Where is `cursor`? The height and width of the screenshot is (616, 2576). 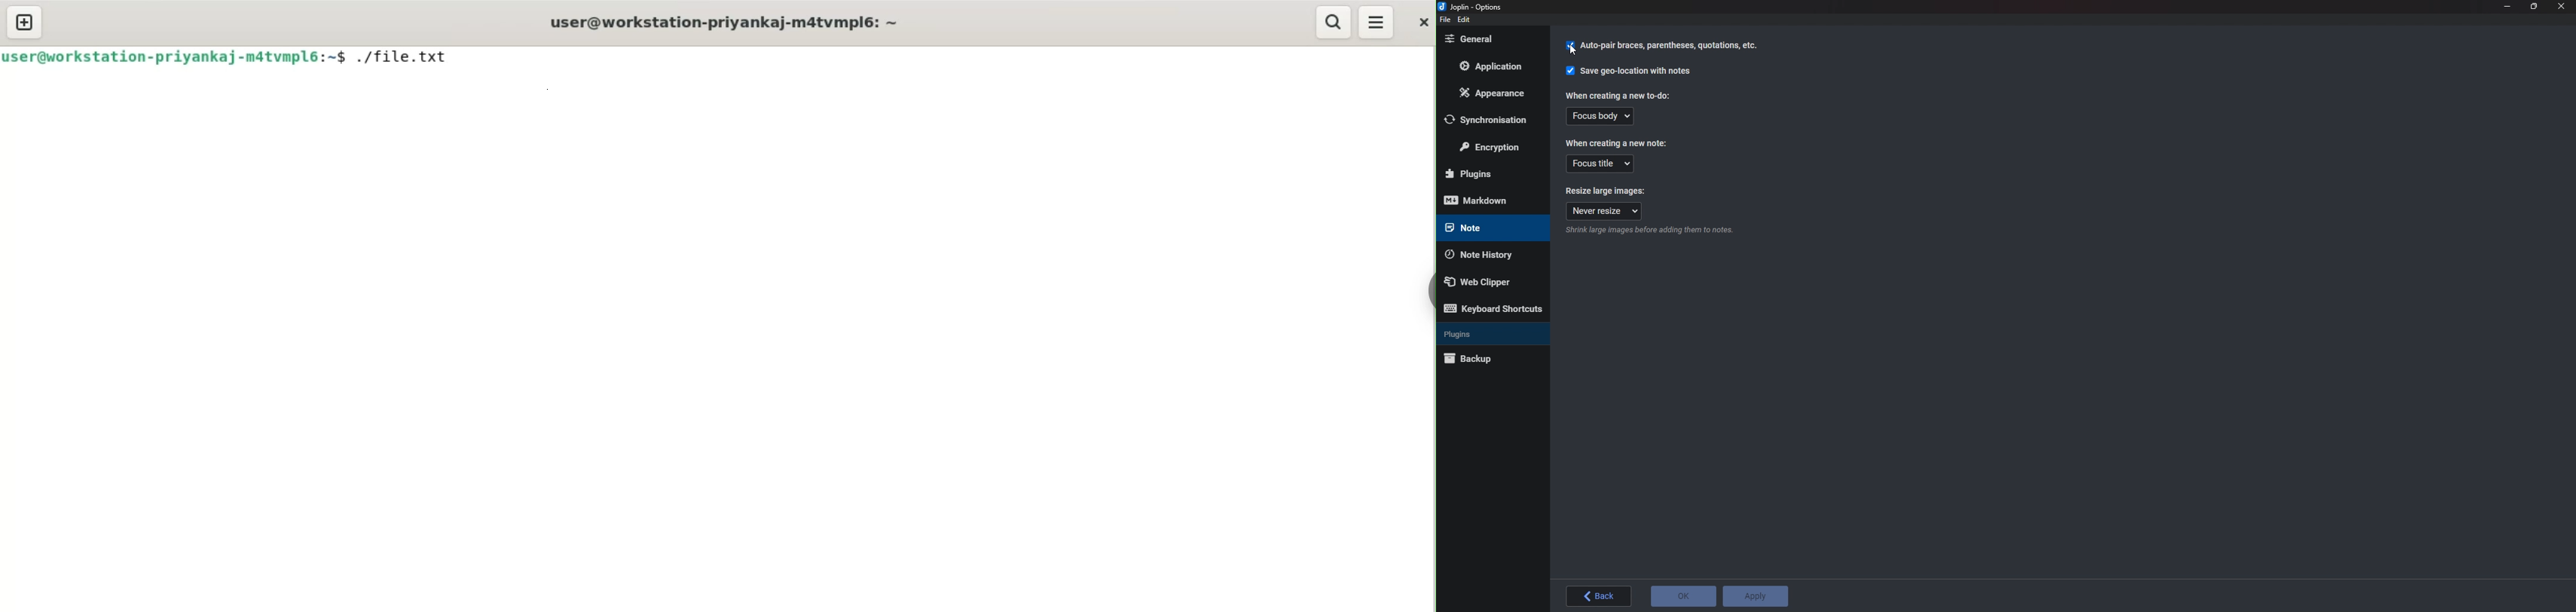 cursor is located at coordinates (1574, 40).